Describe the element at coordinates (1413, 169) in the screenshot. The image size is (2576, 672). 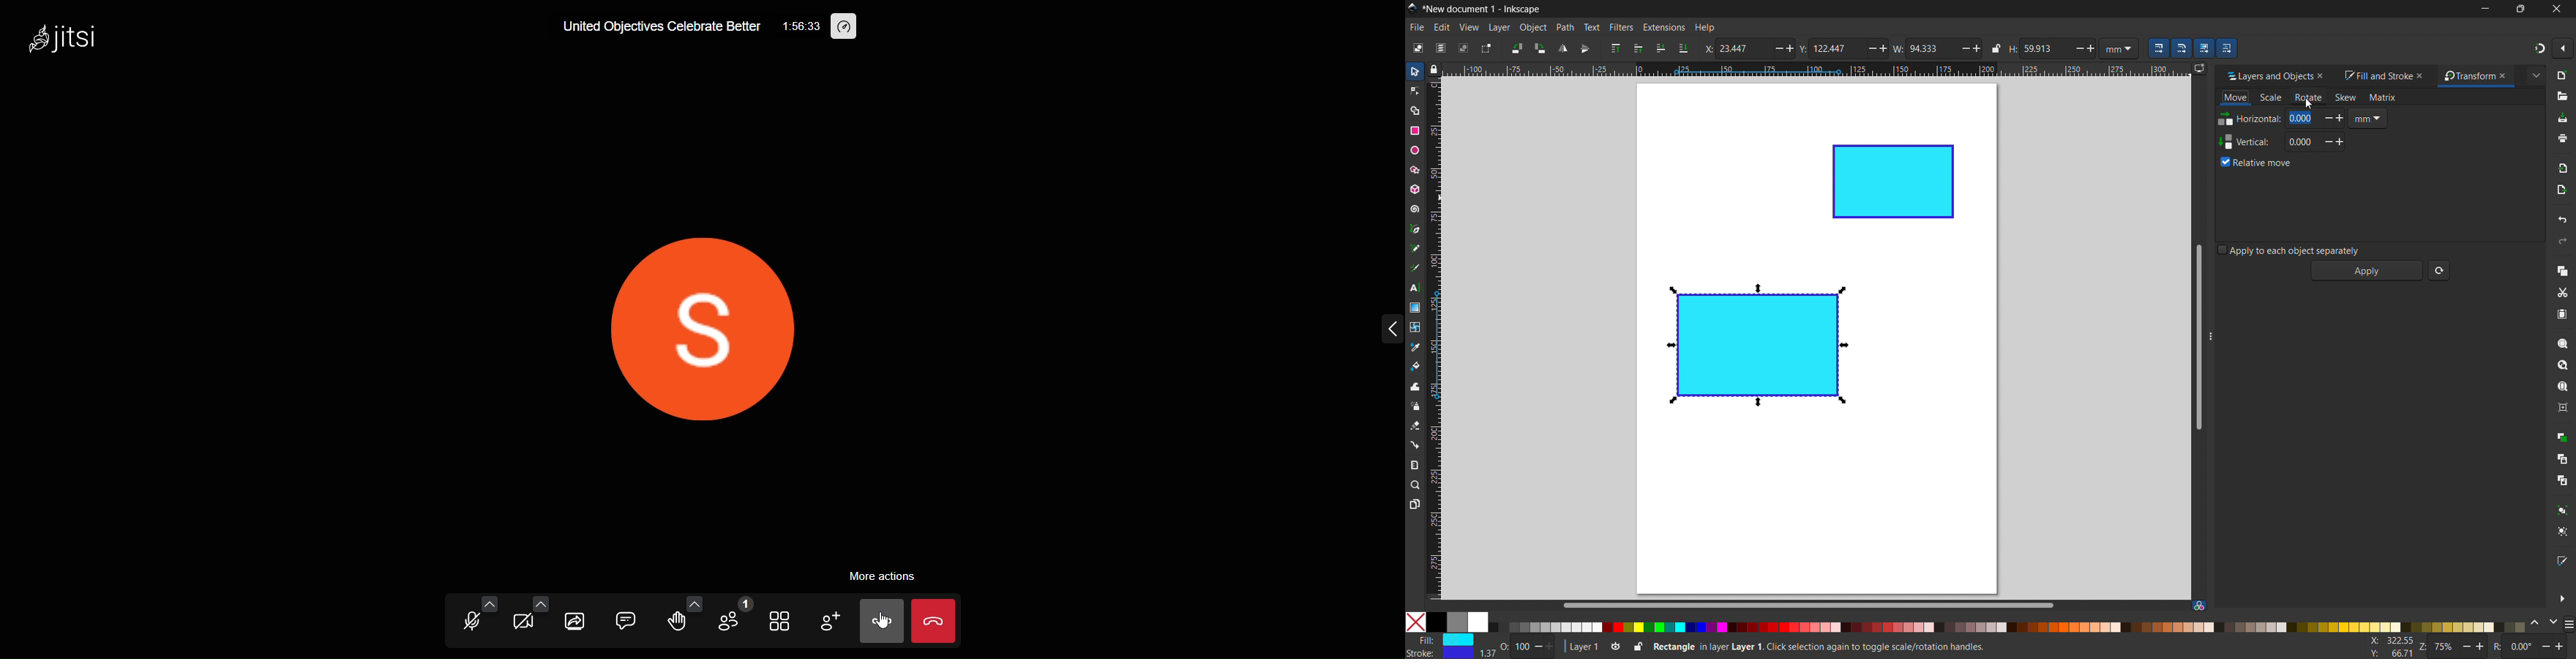
I see `star/polygon tool` at that location.